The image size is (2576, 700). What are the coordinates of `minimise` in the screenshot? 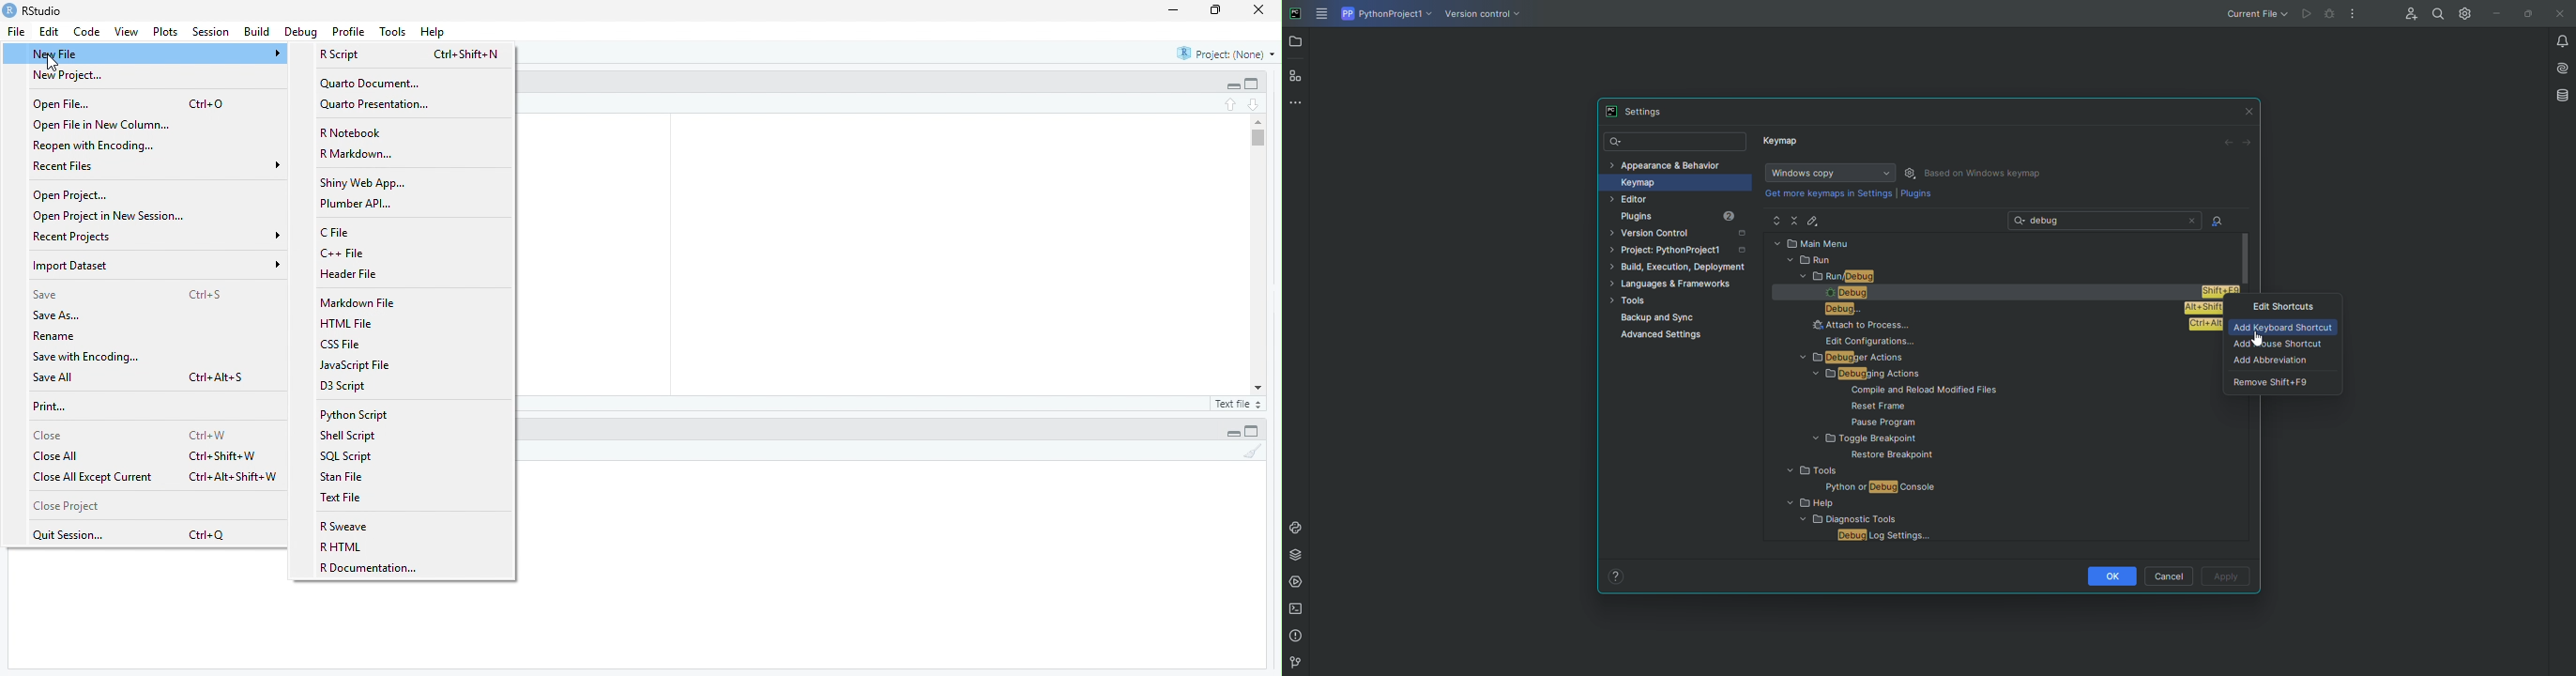 It's located at (1176, 9).